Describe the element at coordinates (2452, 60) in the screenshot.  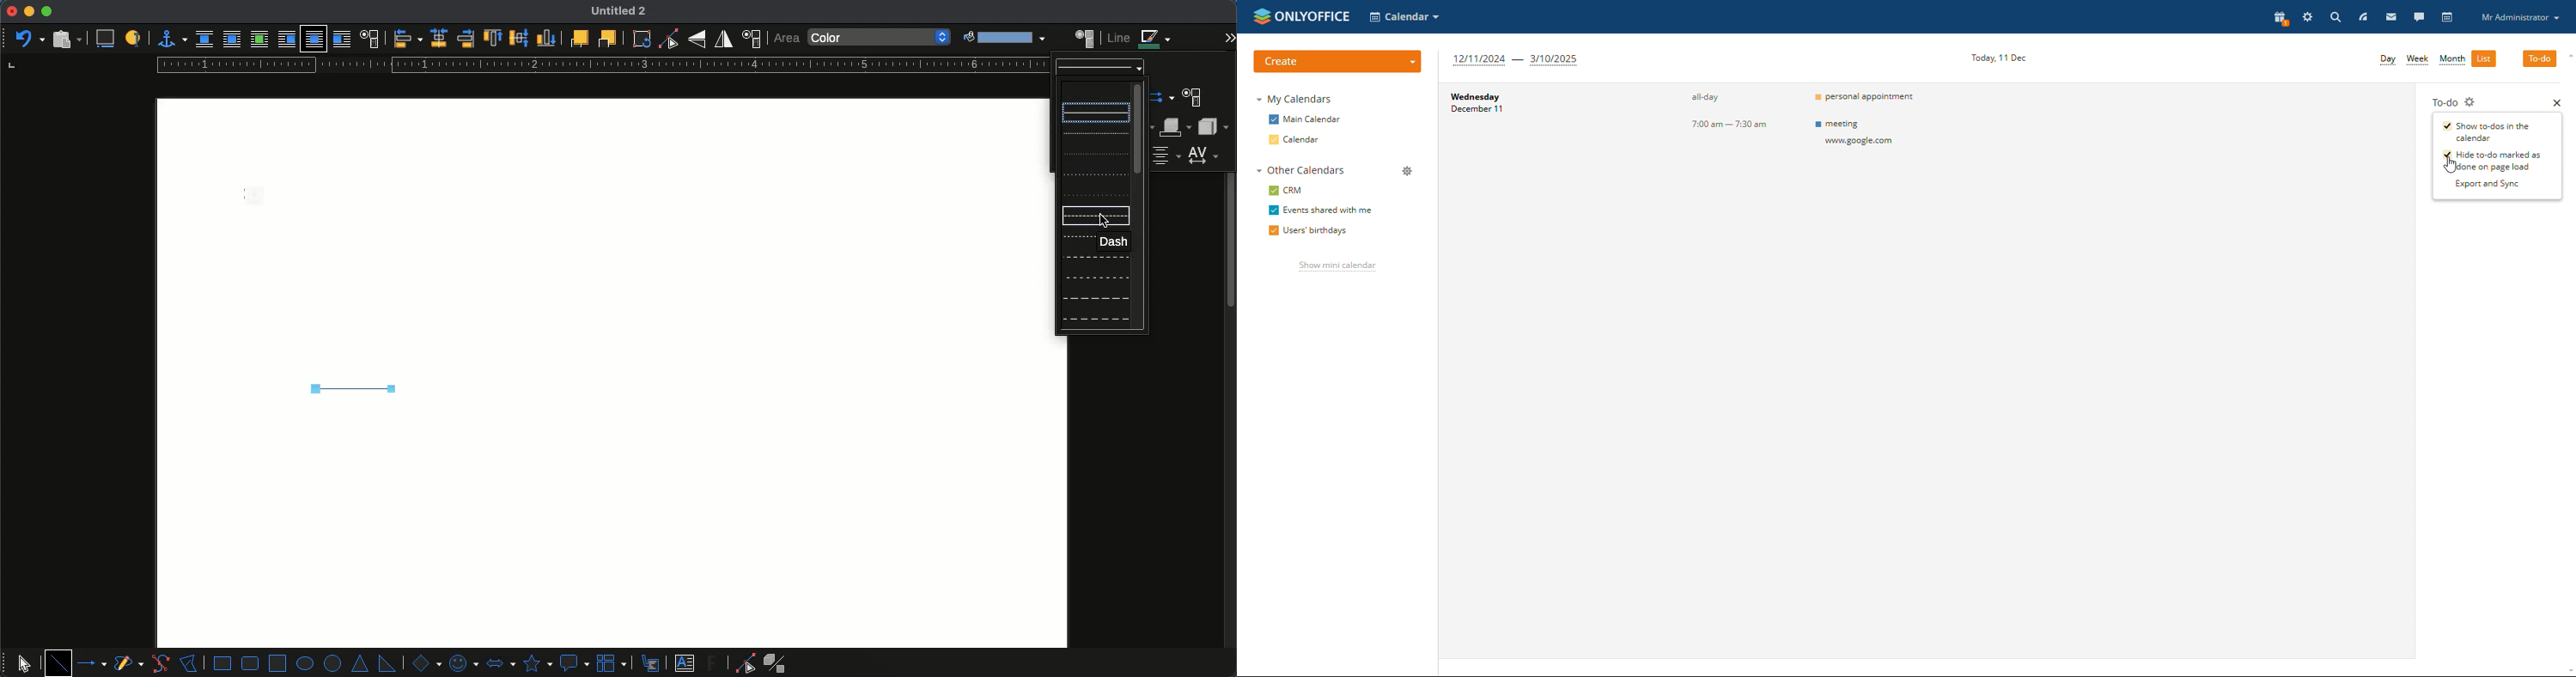
I see `month view` at that location.